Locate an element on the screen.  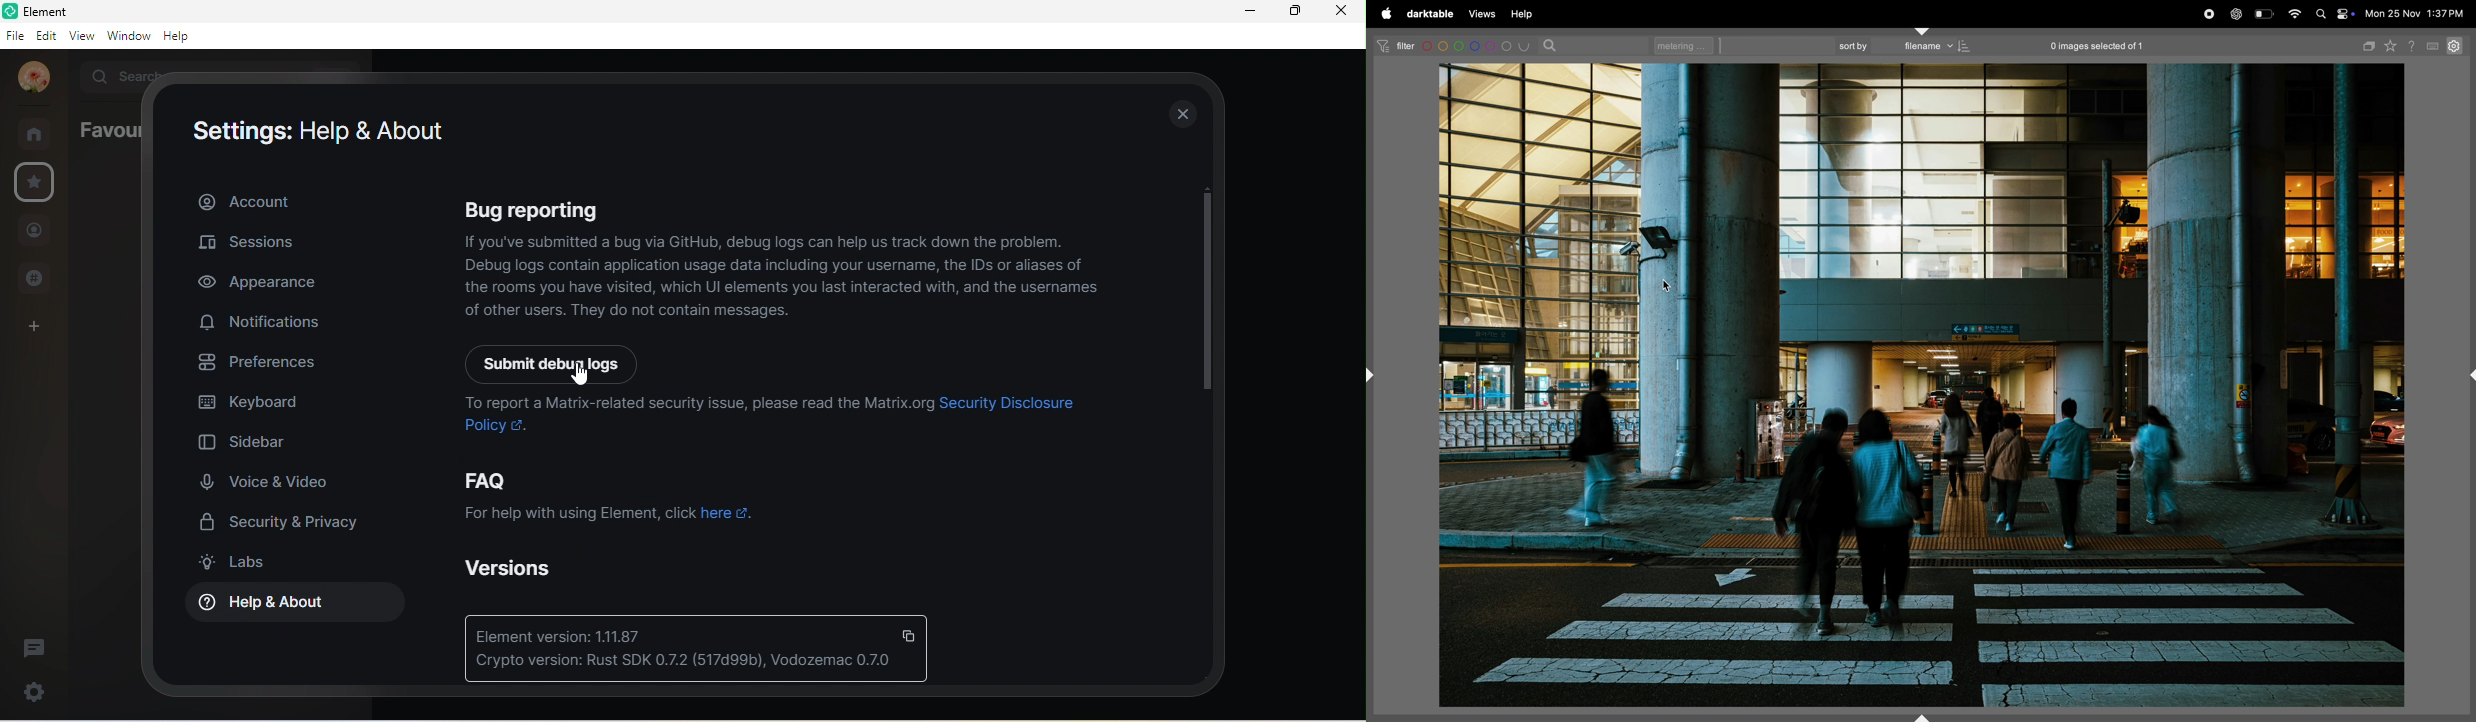
color code is located at coordinates (1477, 46).